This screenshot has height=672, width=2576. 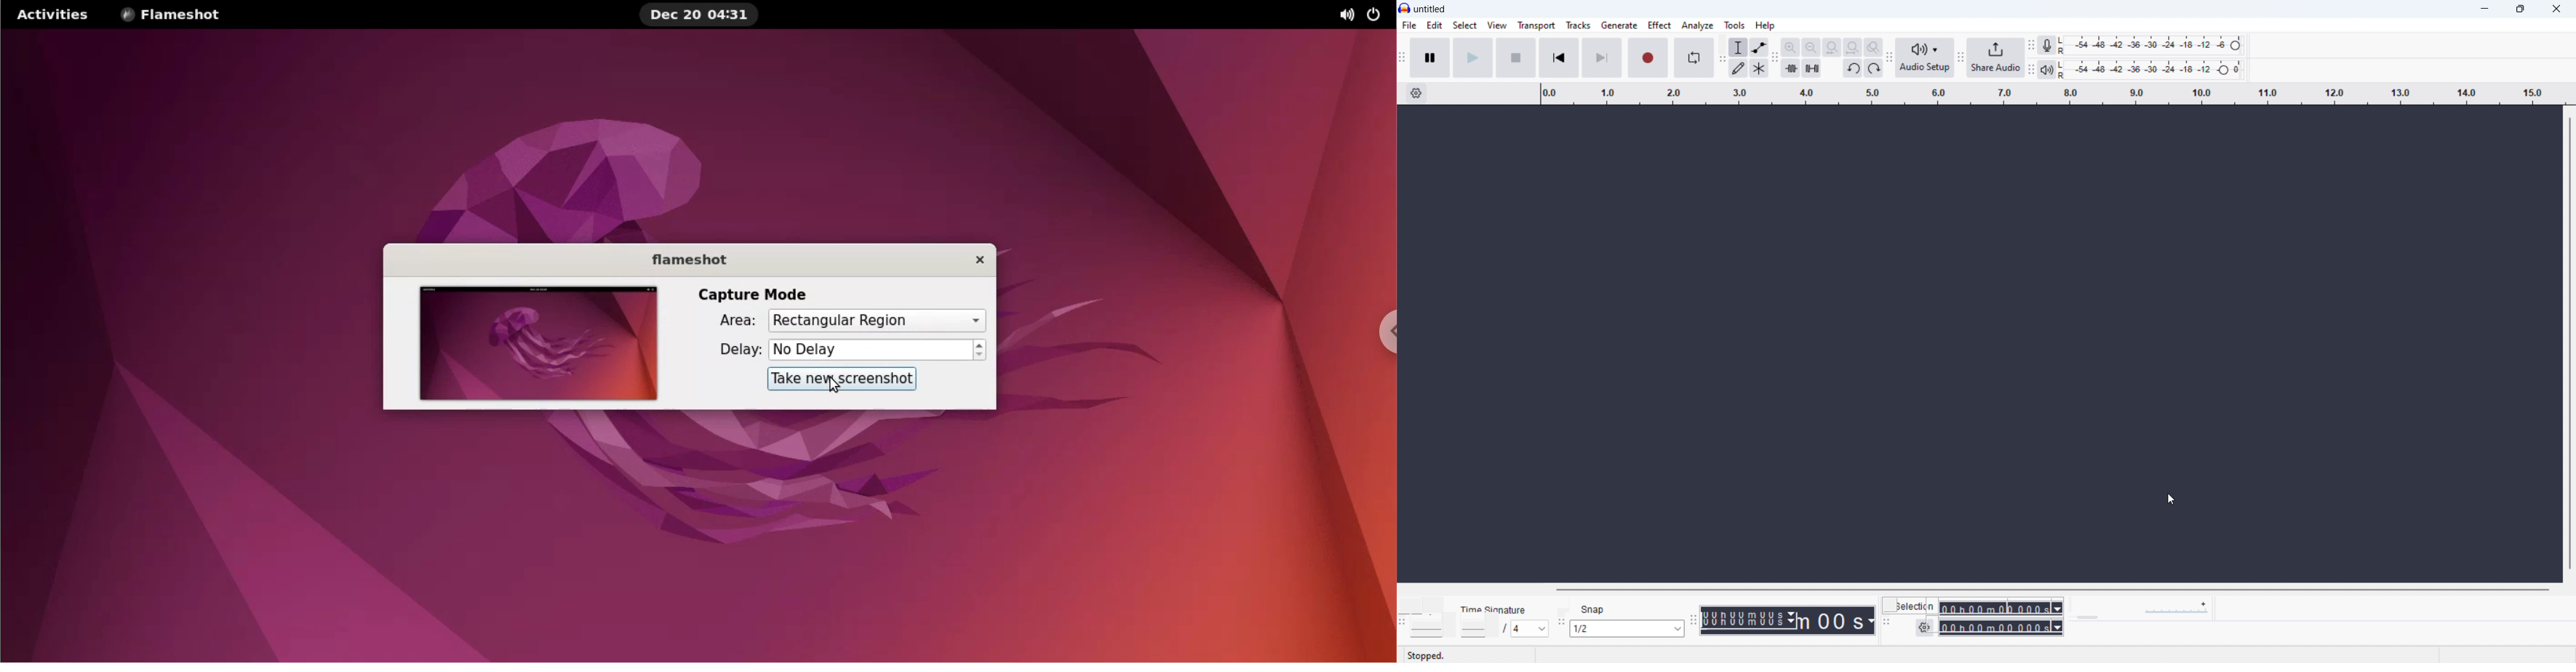 What do you see at coordinates (1496, 609) in the screenshot?
I see `Time signature` at bounding box center [1496, 609].